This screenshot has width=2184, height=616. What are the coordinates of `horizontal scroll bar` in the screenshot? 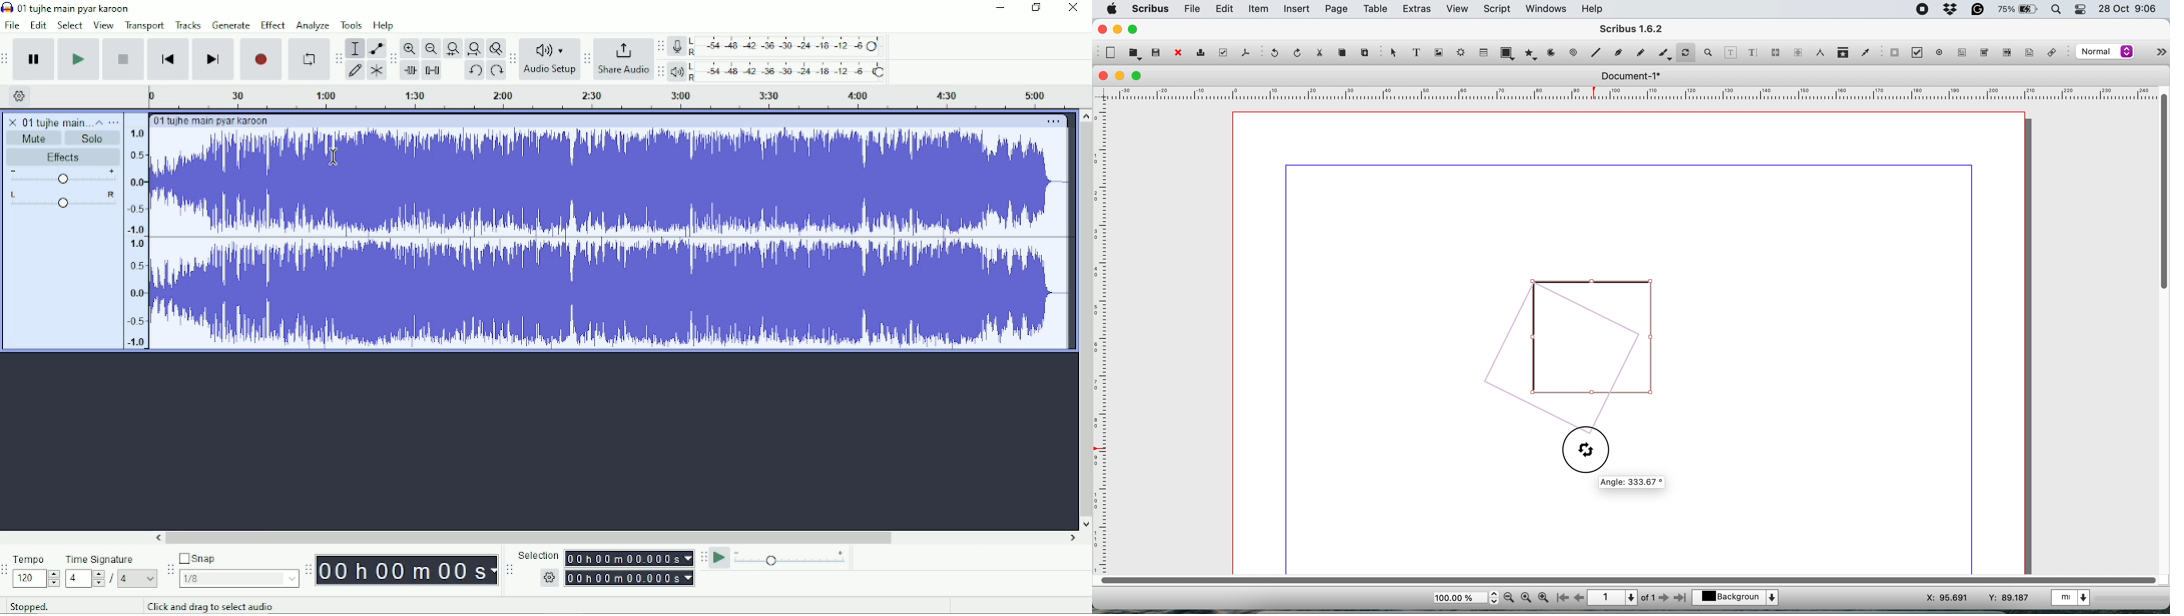 It's located at (1625, 579).